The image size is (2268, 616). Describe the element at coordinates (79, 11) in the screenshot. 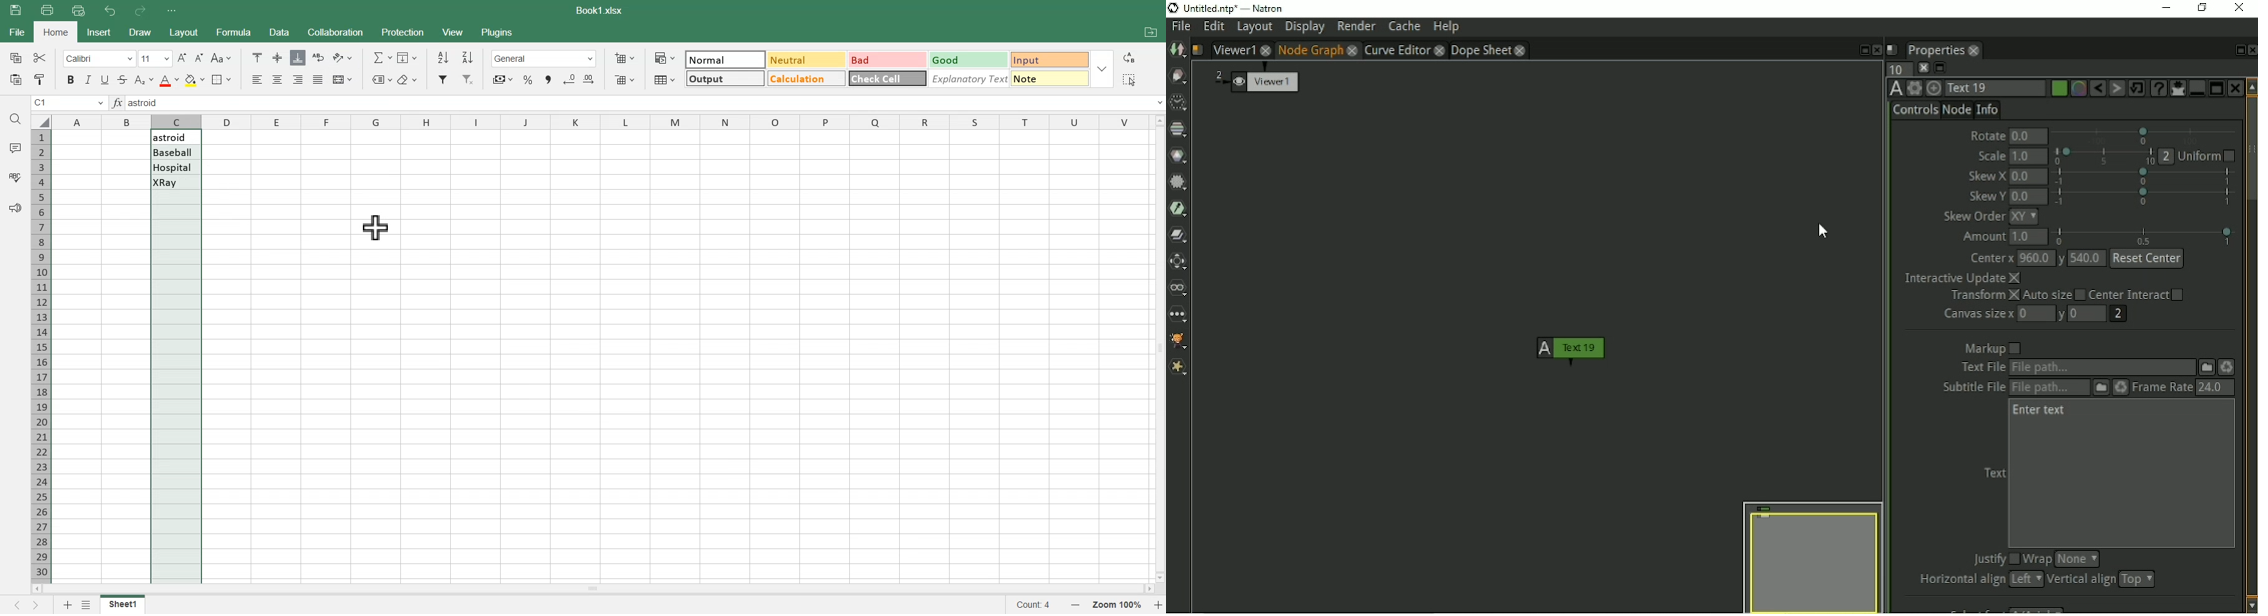

I see `Quick Print` at that location.